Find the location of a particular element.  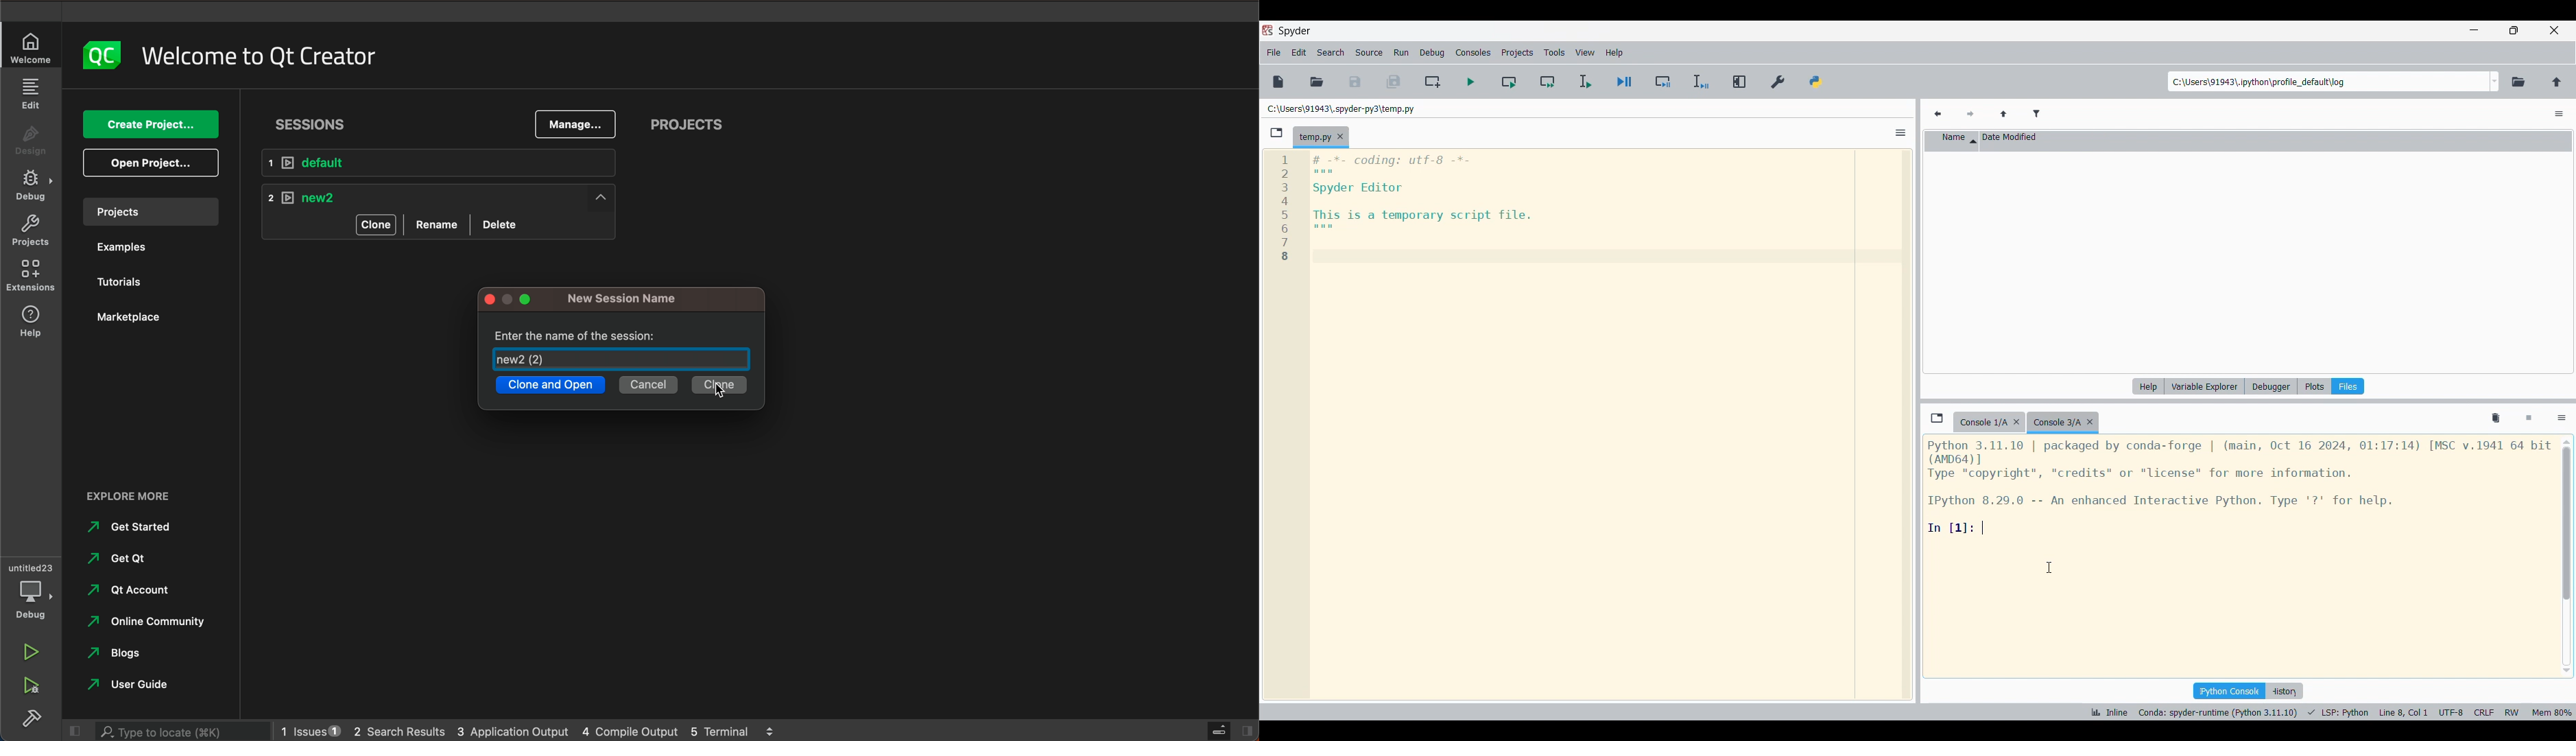

blogs is located at coordinates (121, 653).